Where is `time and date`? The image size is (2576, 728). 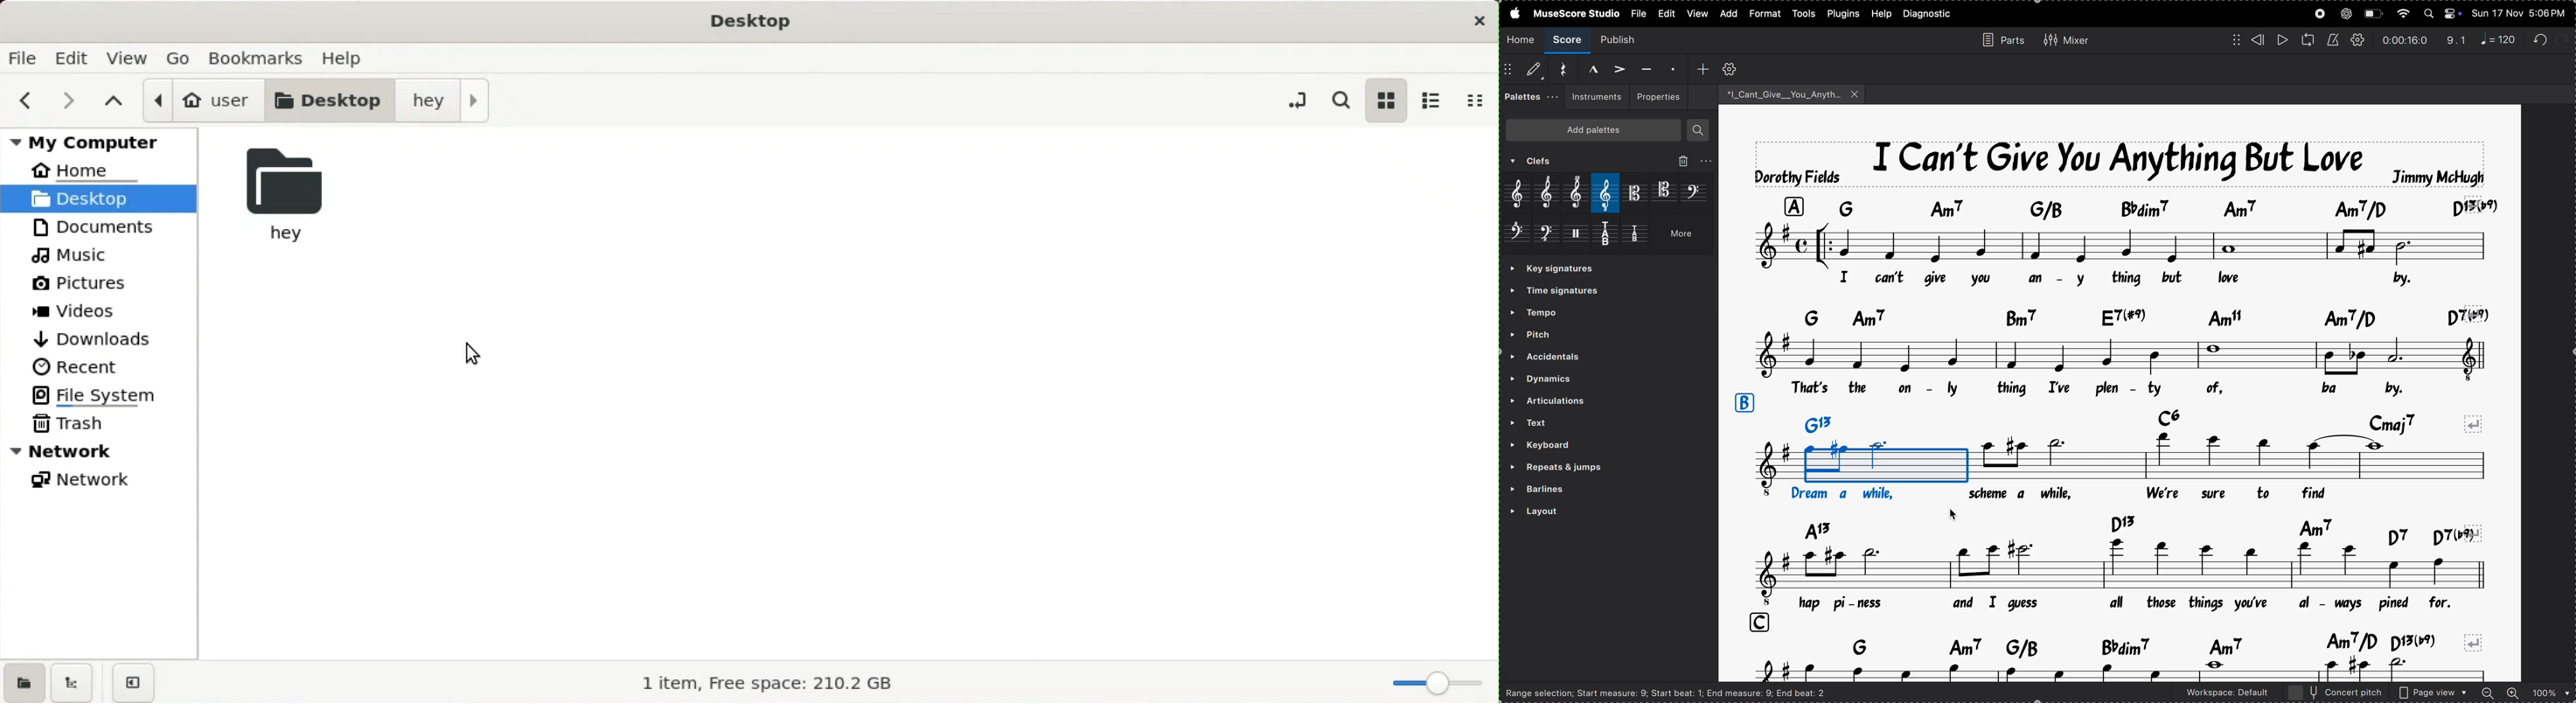 time and date is located at coordinates (2521, 11).